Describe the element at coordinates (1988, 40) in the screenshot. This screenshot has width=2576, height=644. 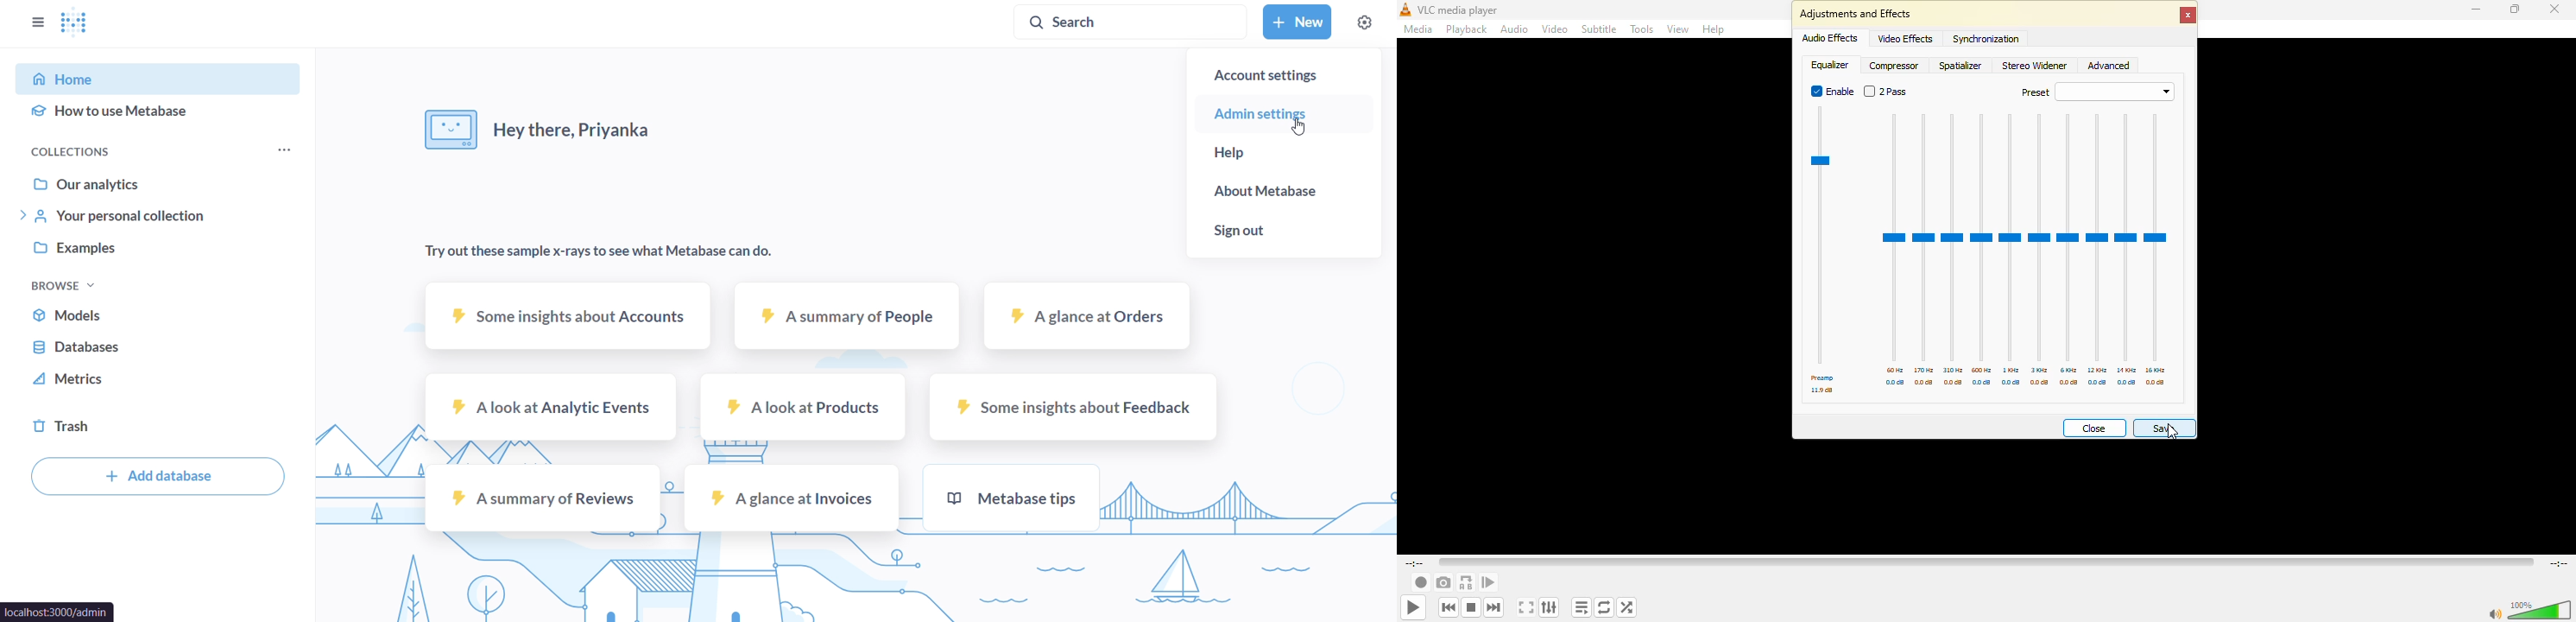
I see `synchronization` at that location.